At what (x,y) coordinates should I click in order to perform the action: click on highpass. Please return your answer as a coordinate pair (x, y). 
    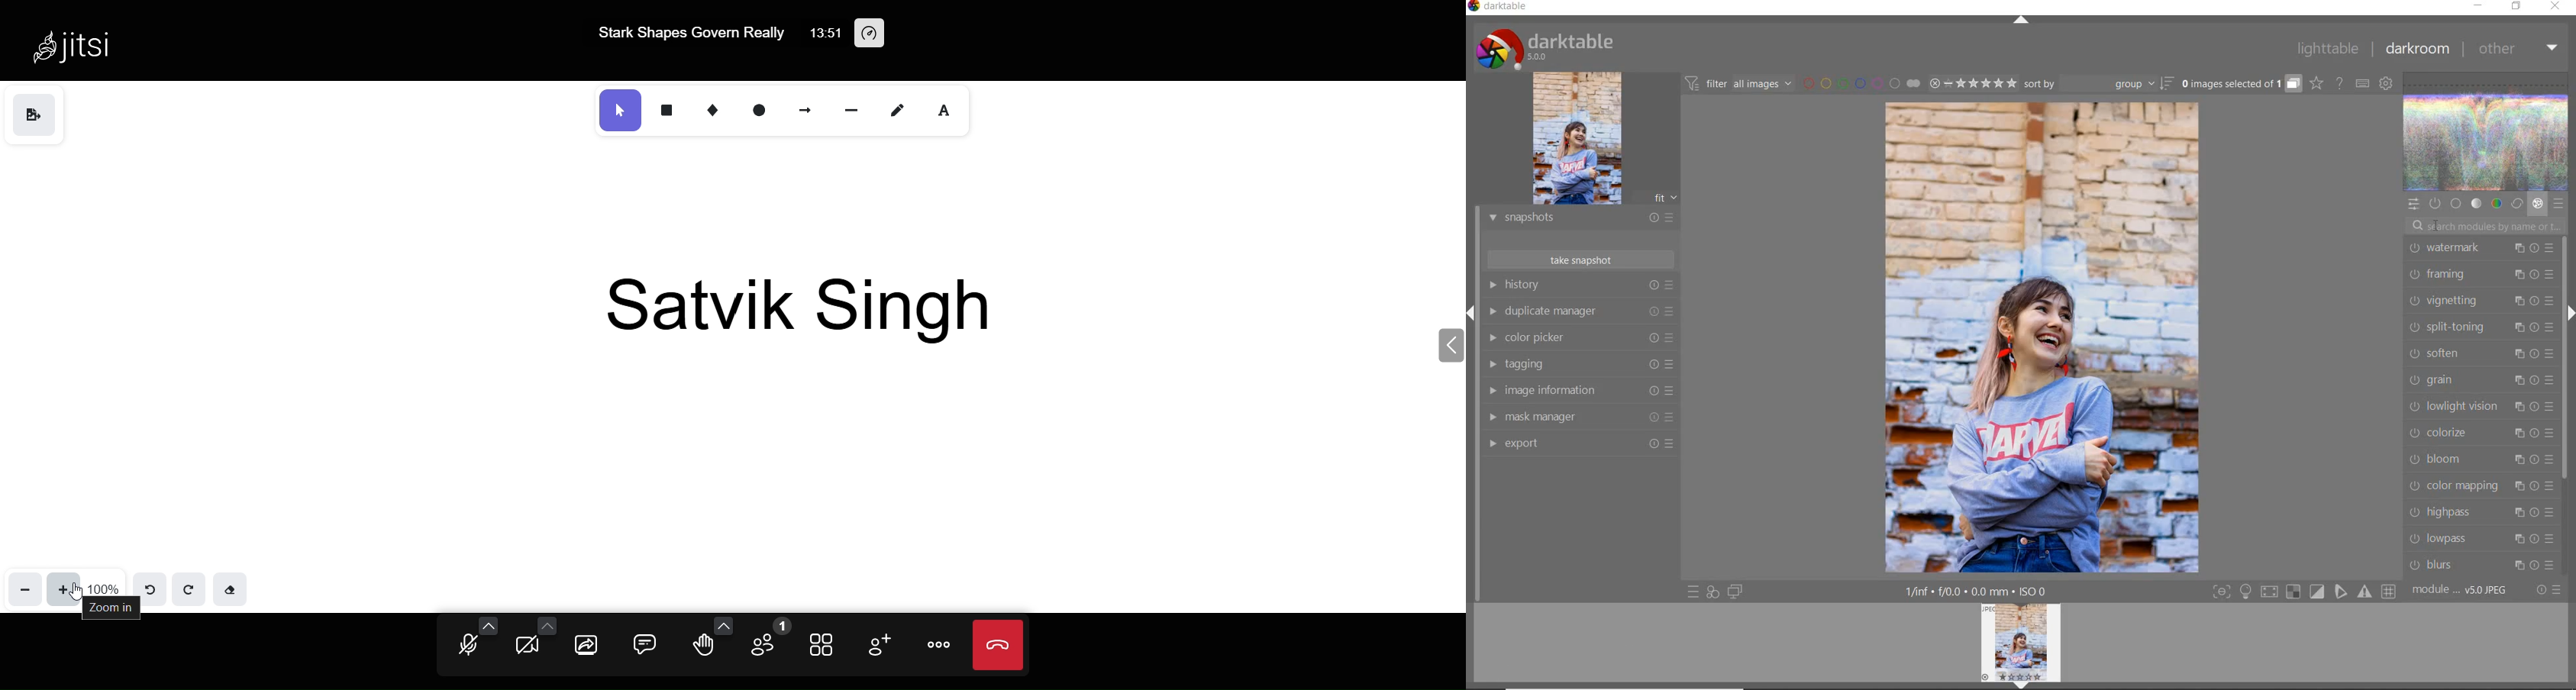
    Looking at the image, I should click on (2483, 511).